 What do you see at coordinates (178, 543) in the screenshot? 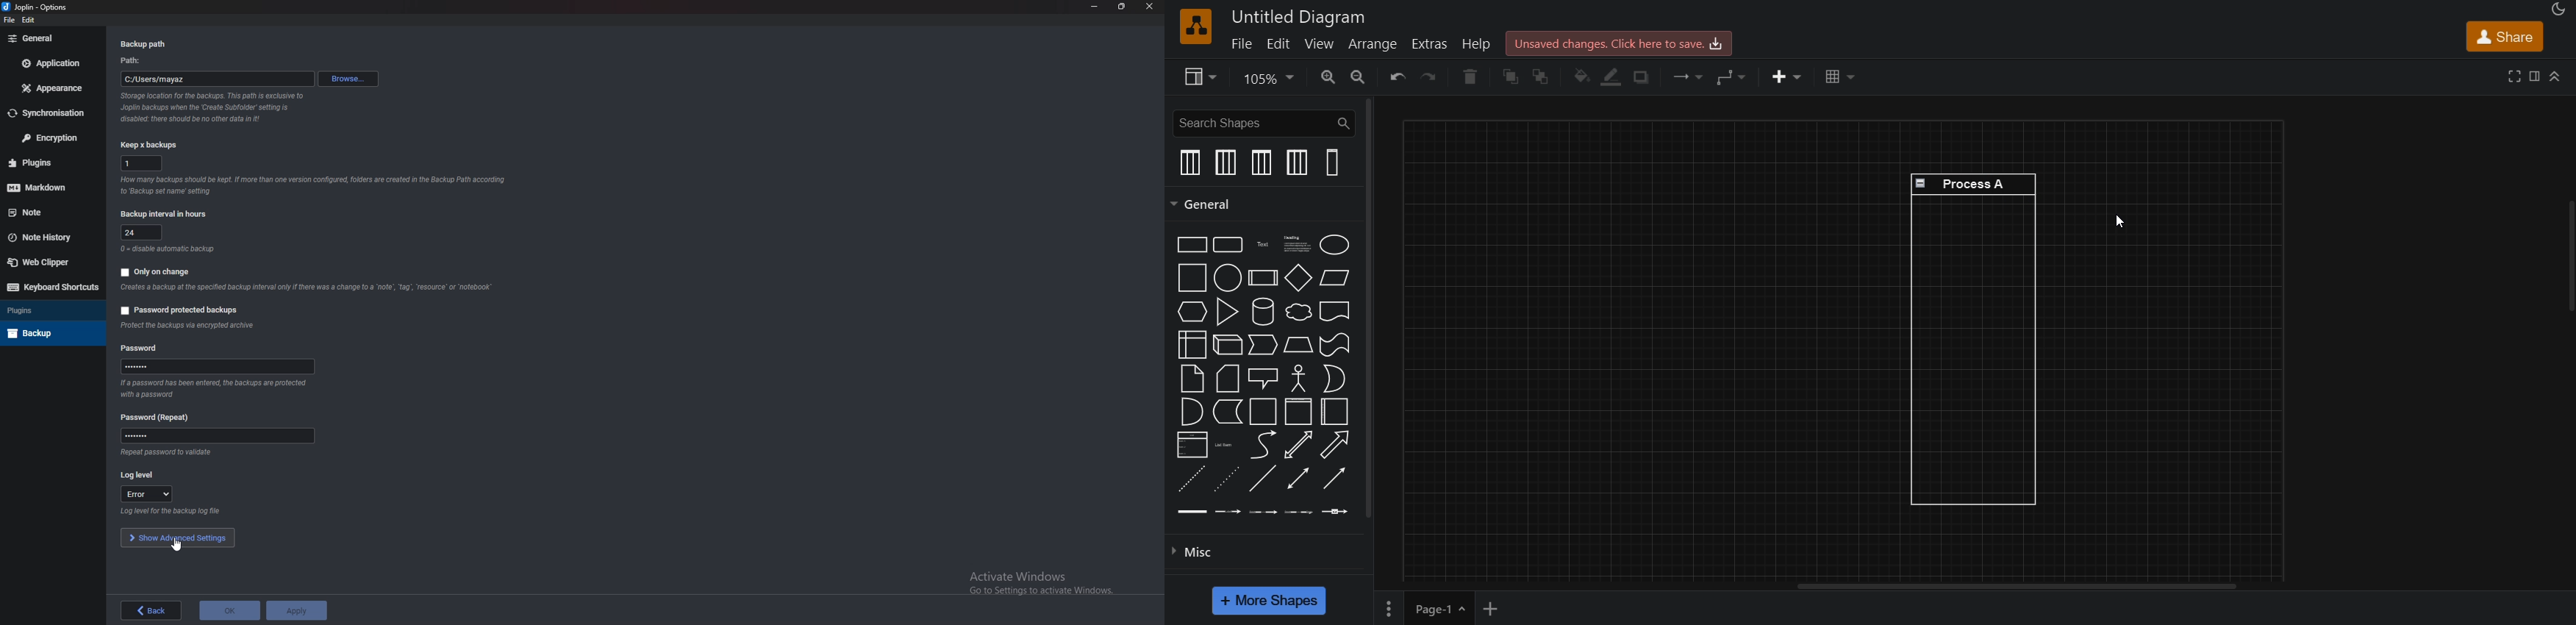
I see `cursor` at bounding box center [178, 543].